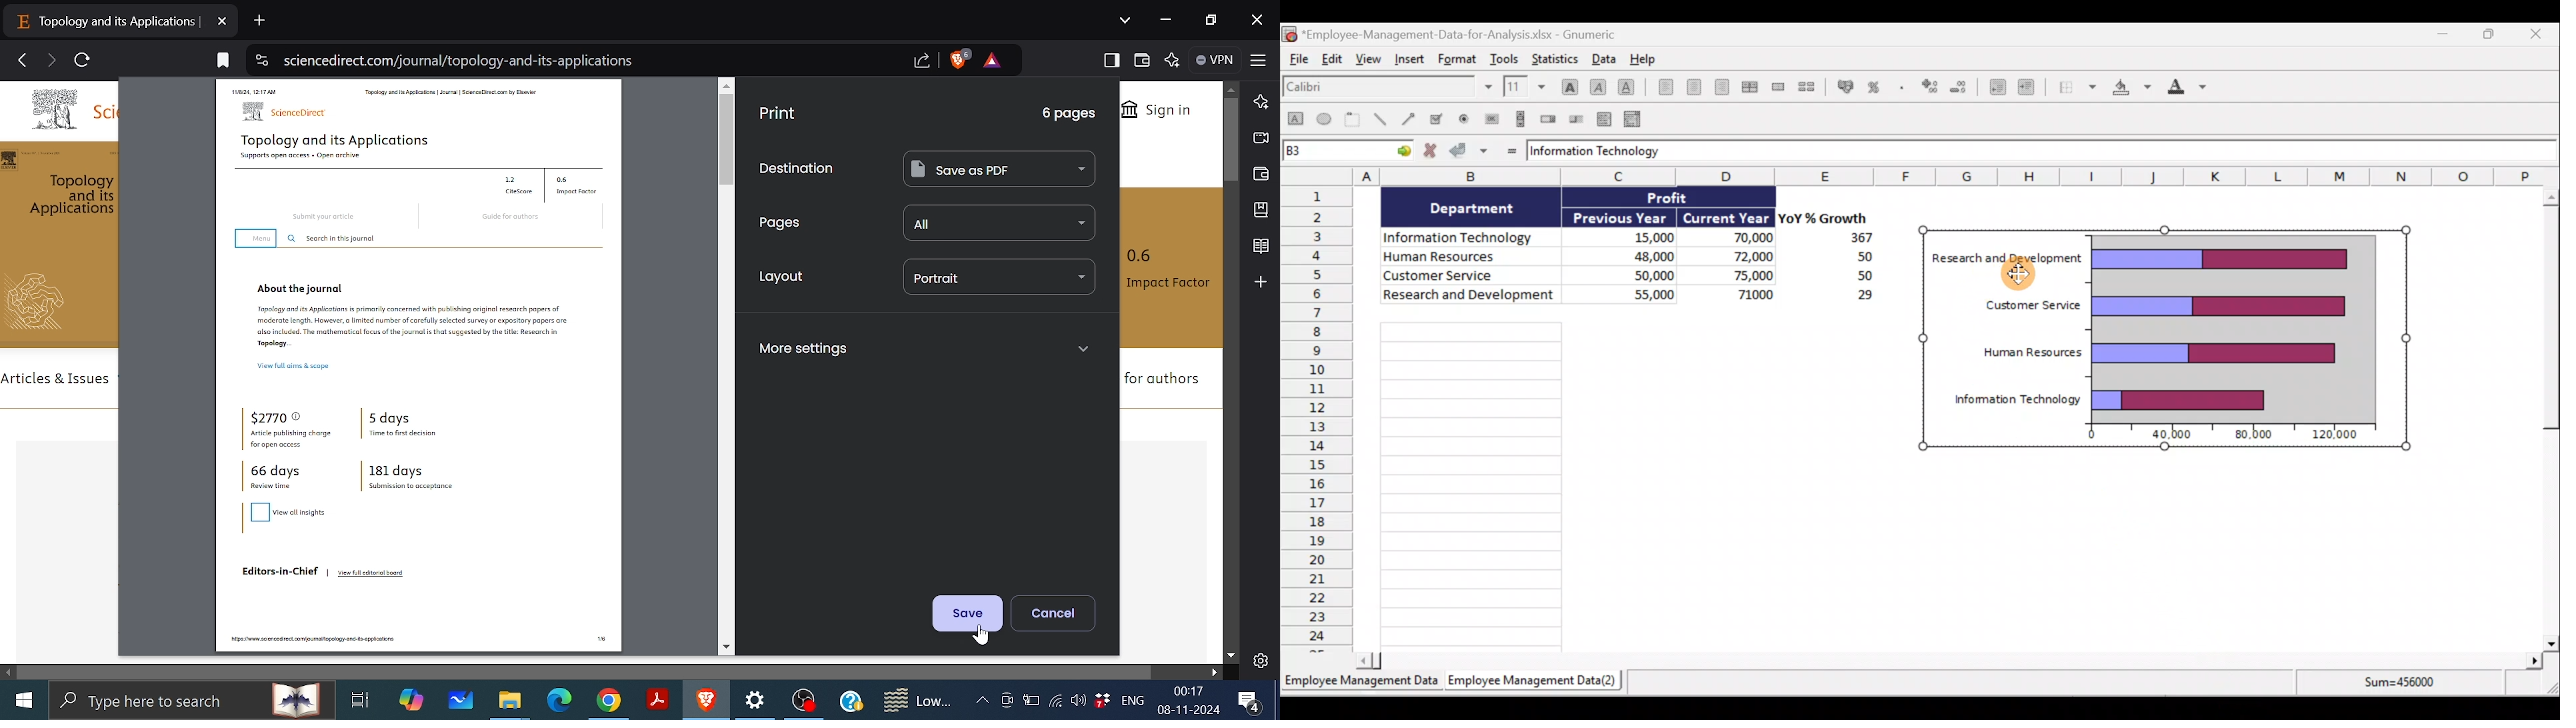  I want to click on Chart, so click(2233, 325).